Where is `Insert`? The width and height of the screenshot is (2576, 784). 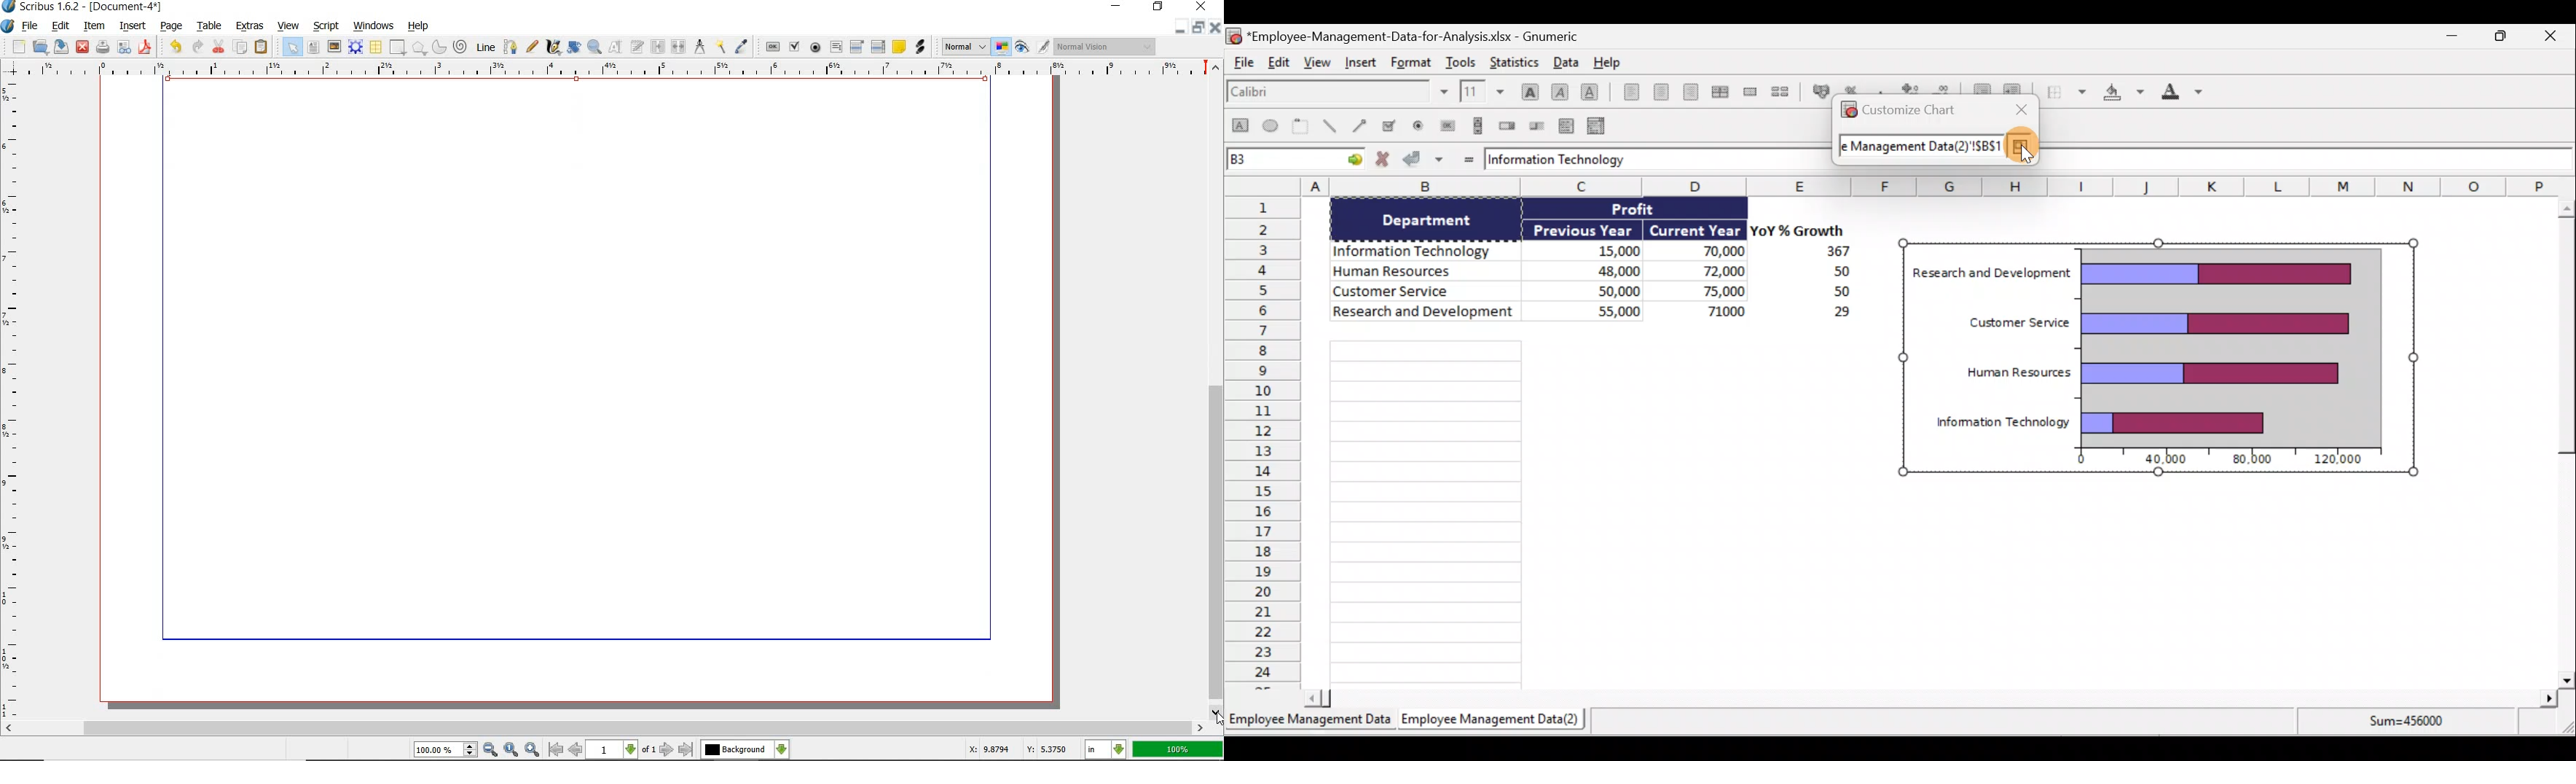
Insert is located at coordinates (1362, 67).